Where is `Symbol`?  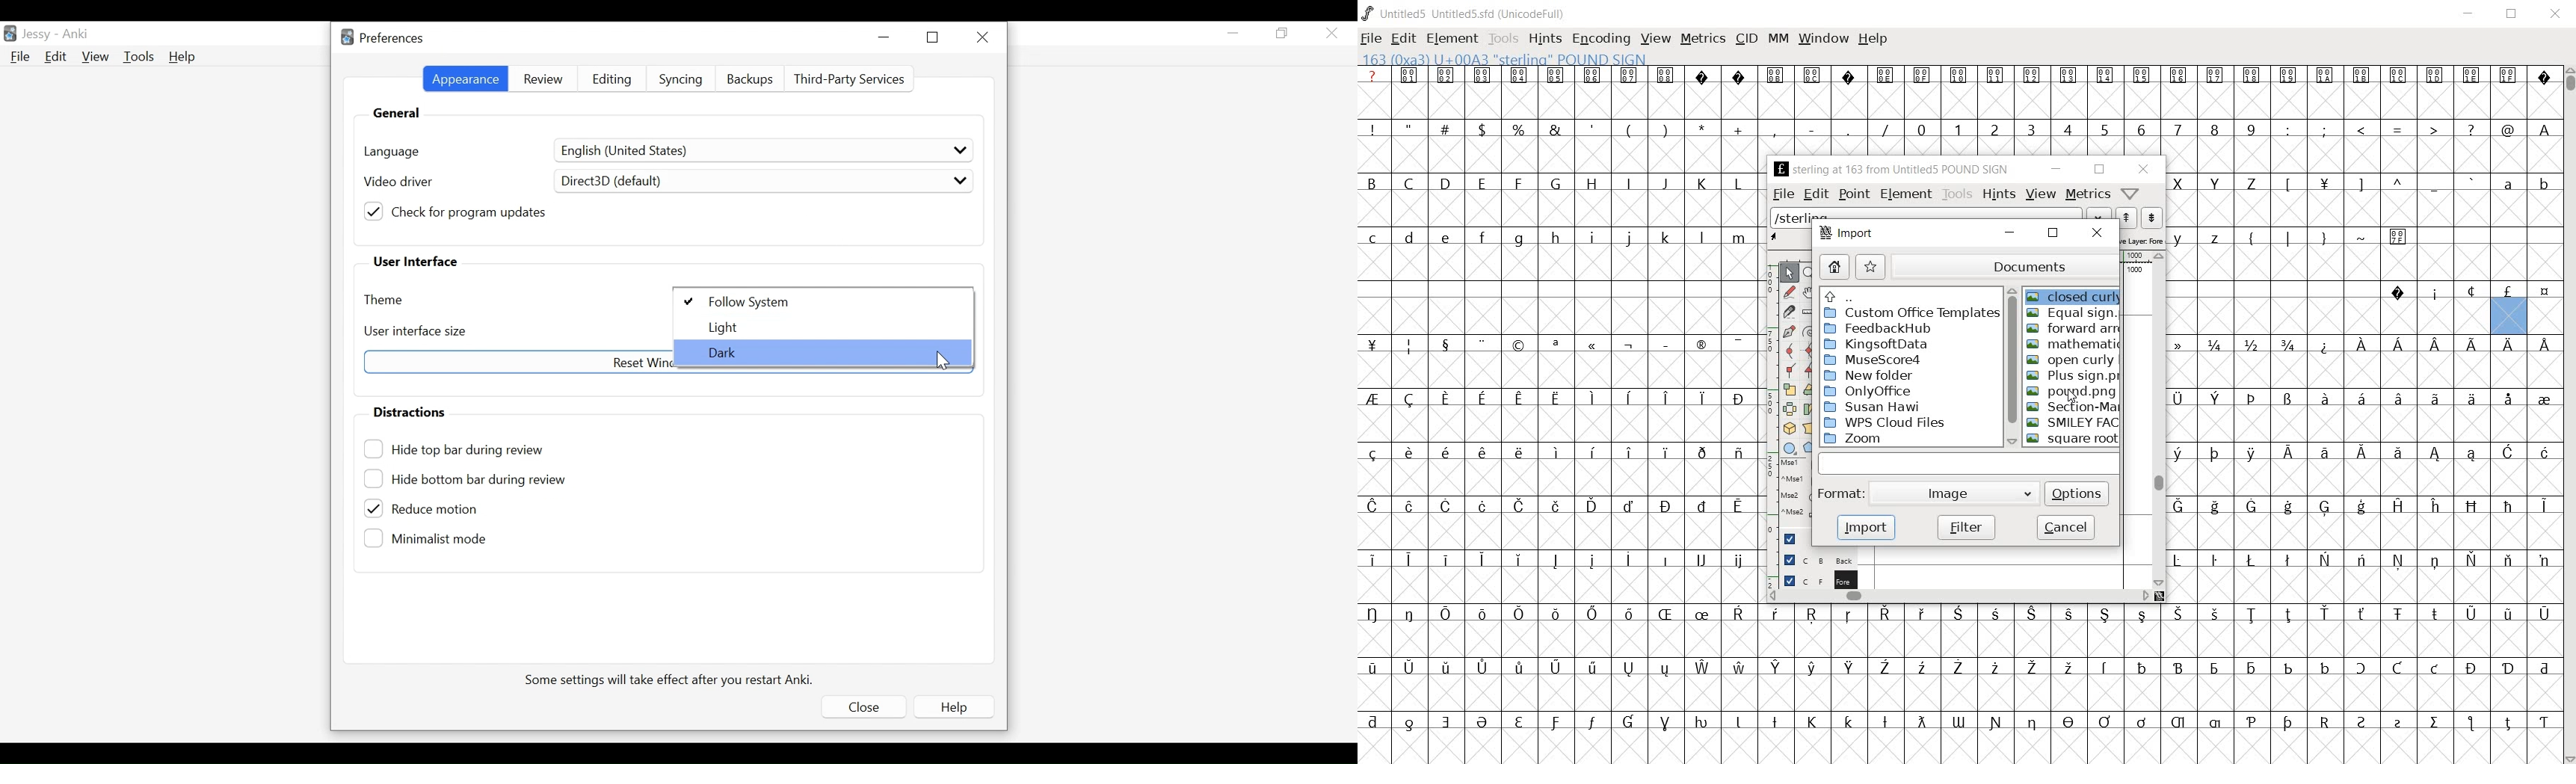
Symbol is located at coordinates (2252, 560).